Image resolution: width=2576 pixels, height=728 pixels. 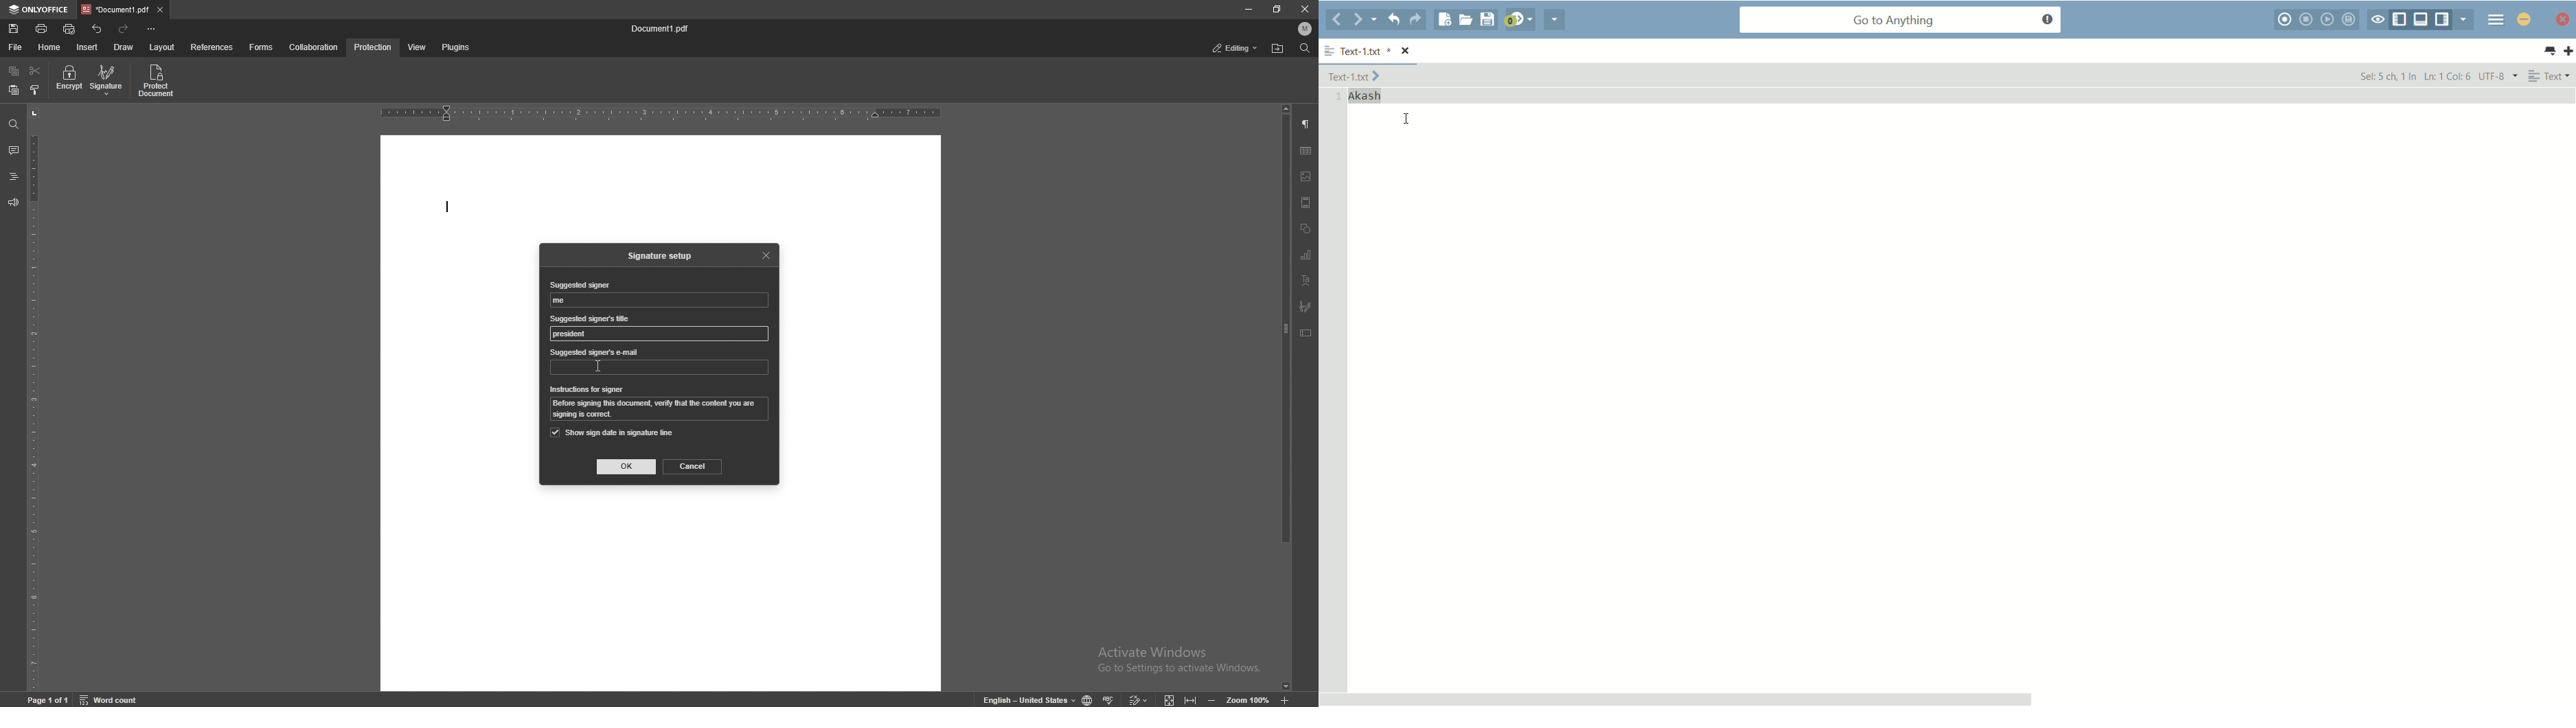 What do you see at coordinates (315, 47) in the screenshot?
I see `collaboration` at bounding box center [315, 47].